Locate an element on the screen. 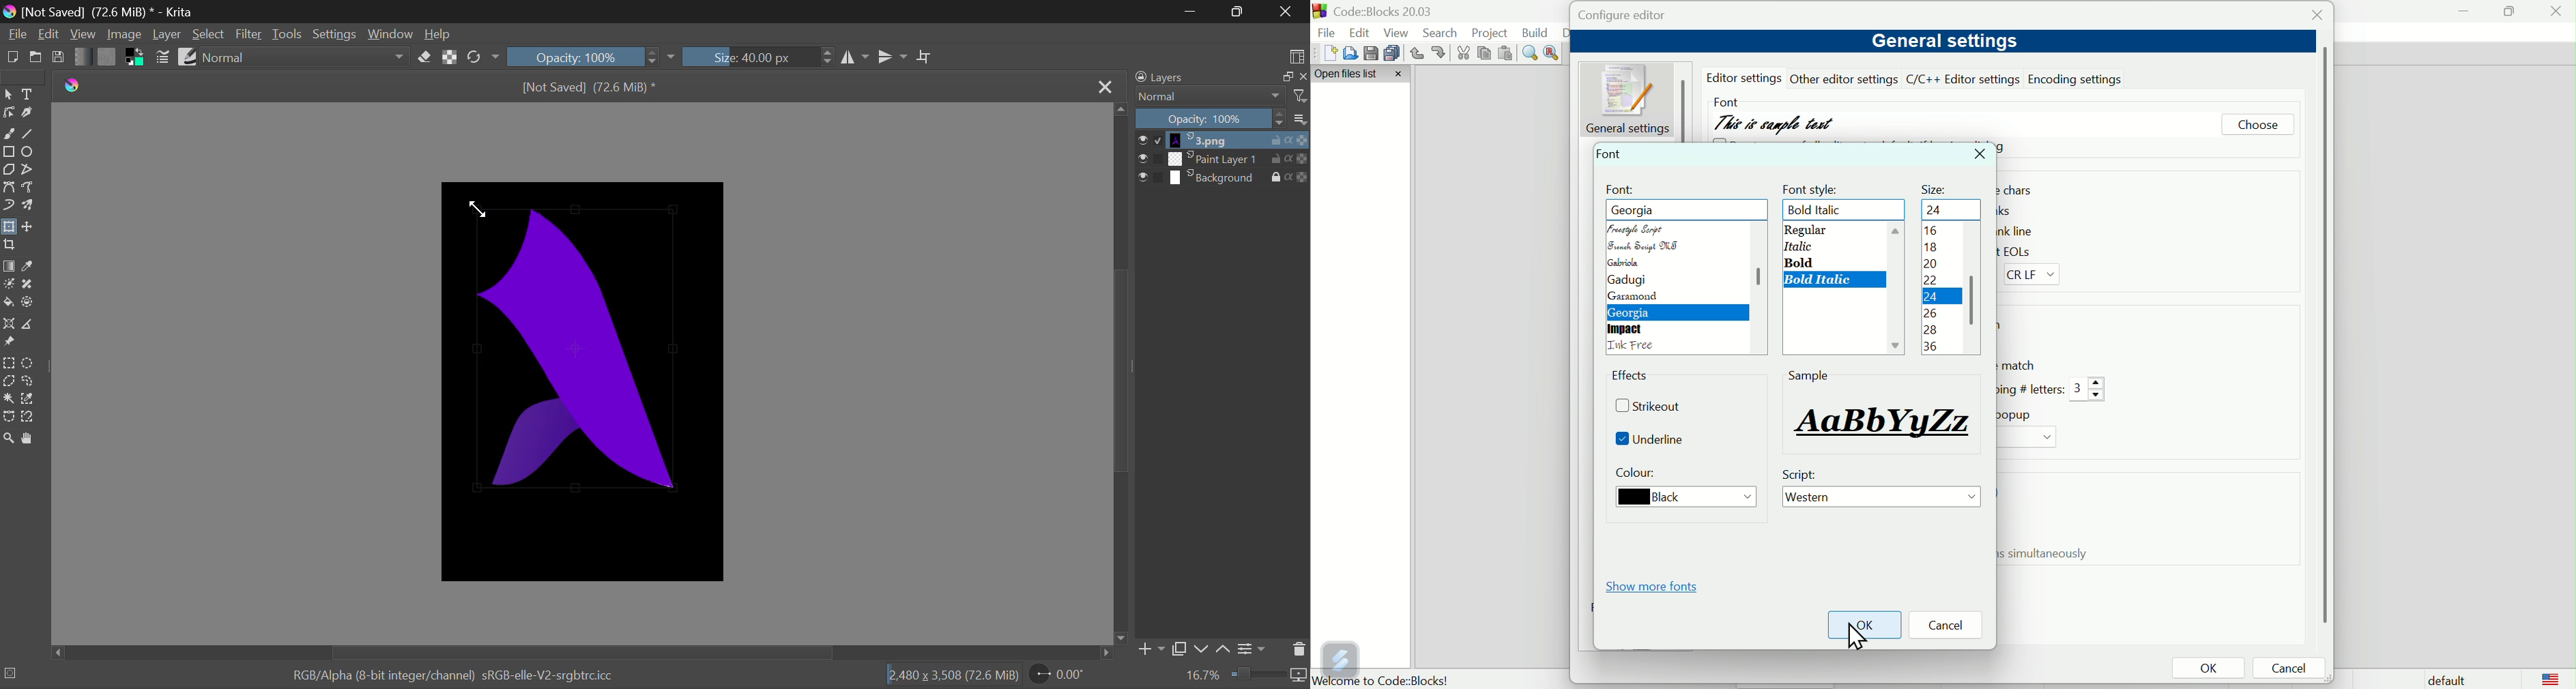  Blending Modes is located at coordinates (306, 56).